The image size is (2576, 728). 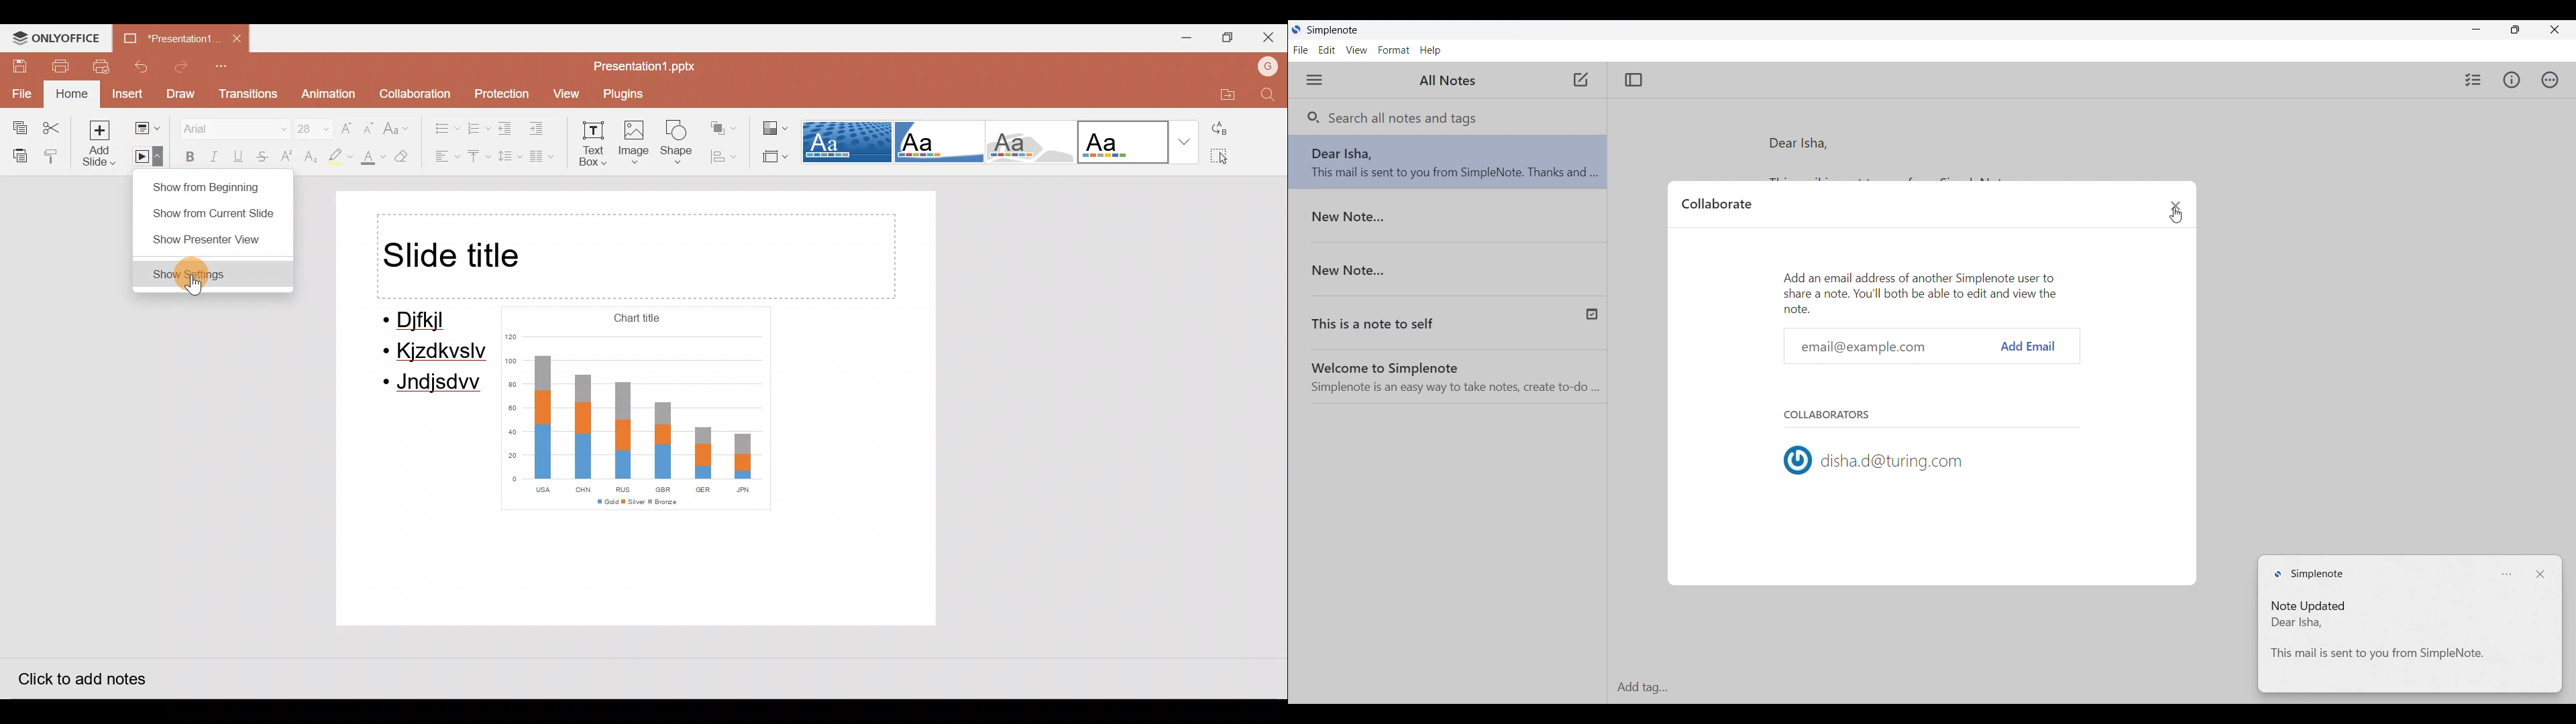 What do you see at coordinates (433, 385) in the screenshot?
I see `Jndjsdw` at bounding box center [433, 385].